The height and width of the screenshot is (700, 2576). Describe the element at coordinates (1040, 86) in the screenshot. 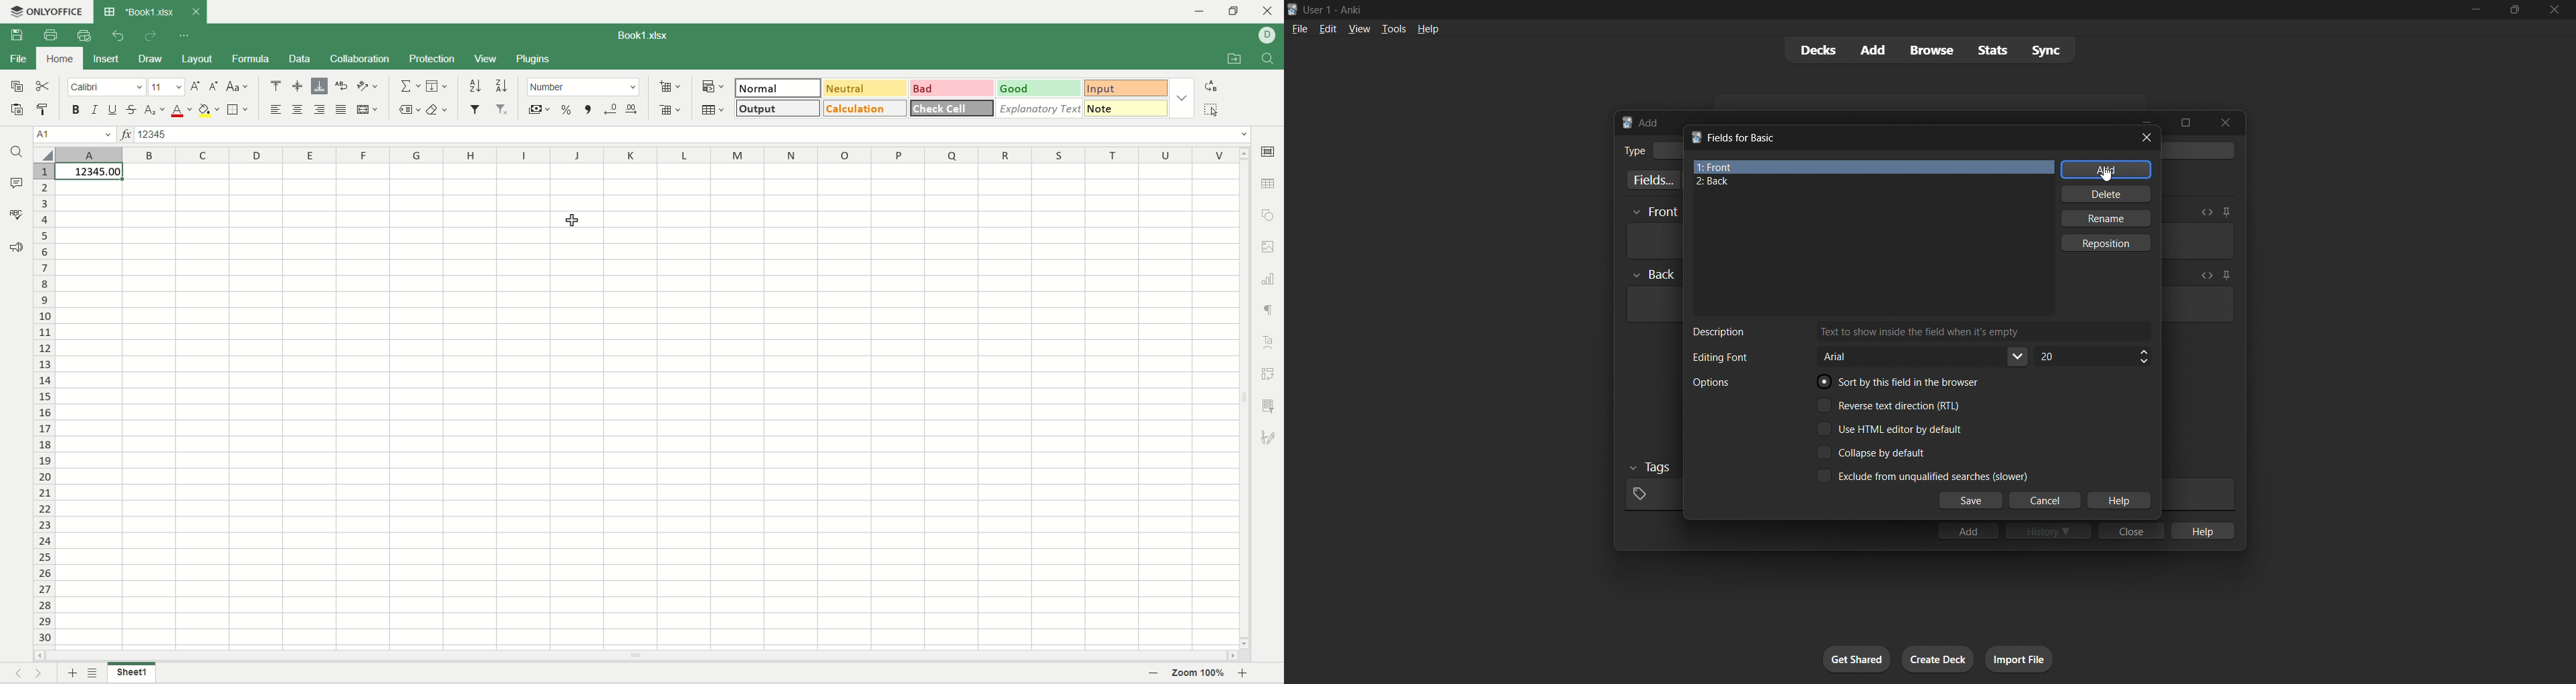

I see `good` at that location.